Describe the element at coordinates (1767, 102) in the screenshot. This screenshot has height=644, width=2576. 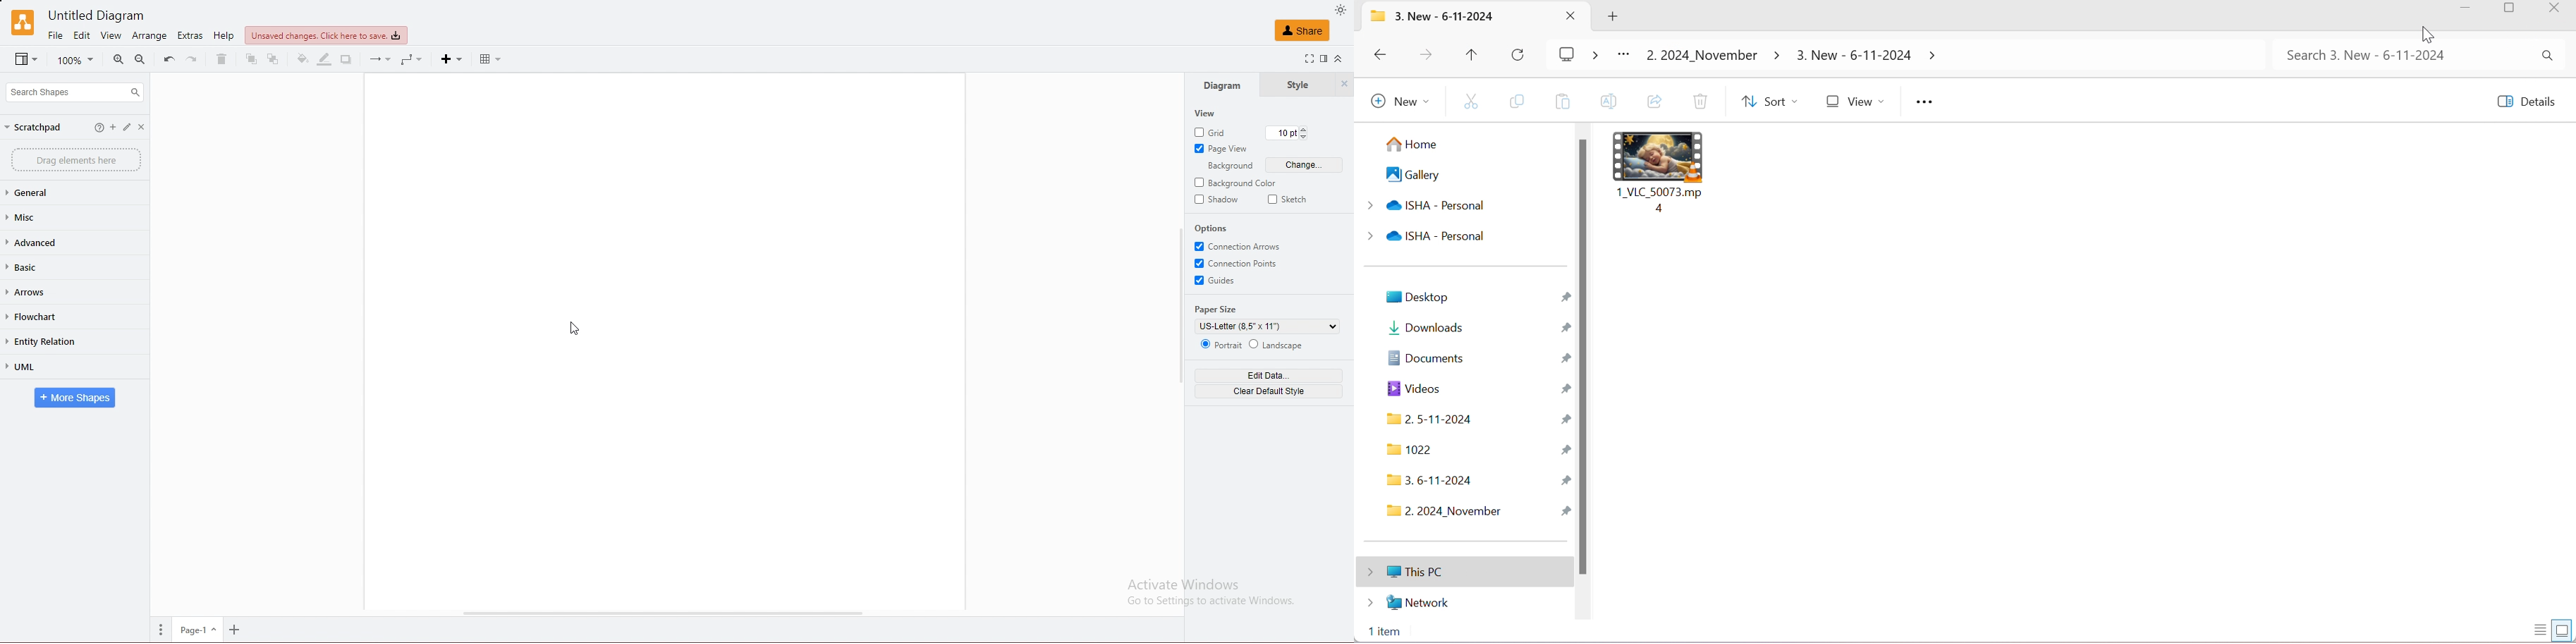
I see `Sort` at that location.